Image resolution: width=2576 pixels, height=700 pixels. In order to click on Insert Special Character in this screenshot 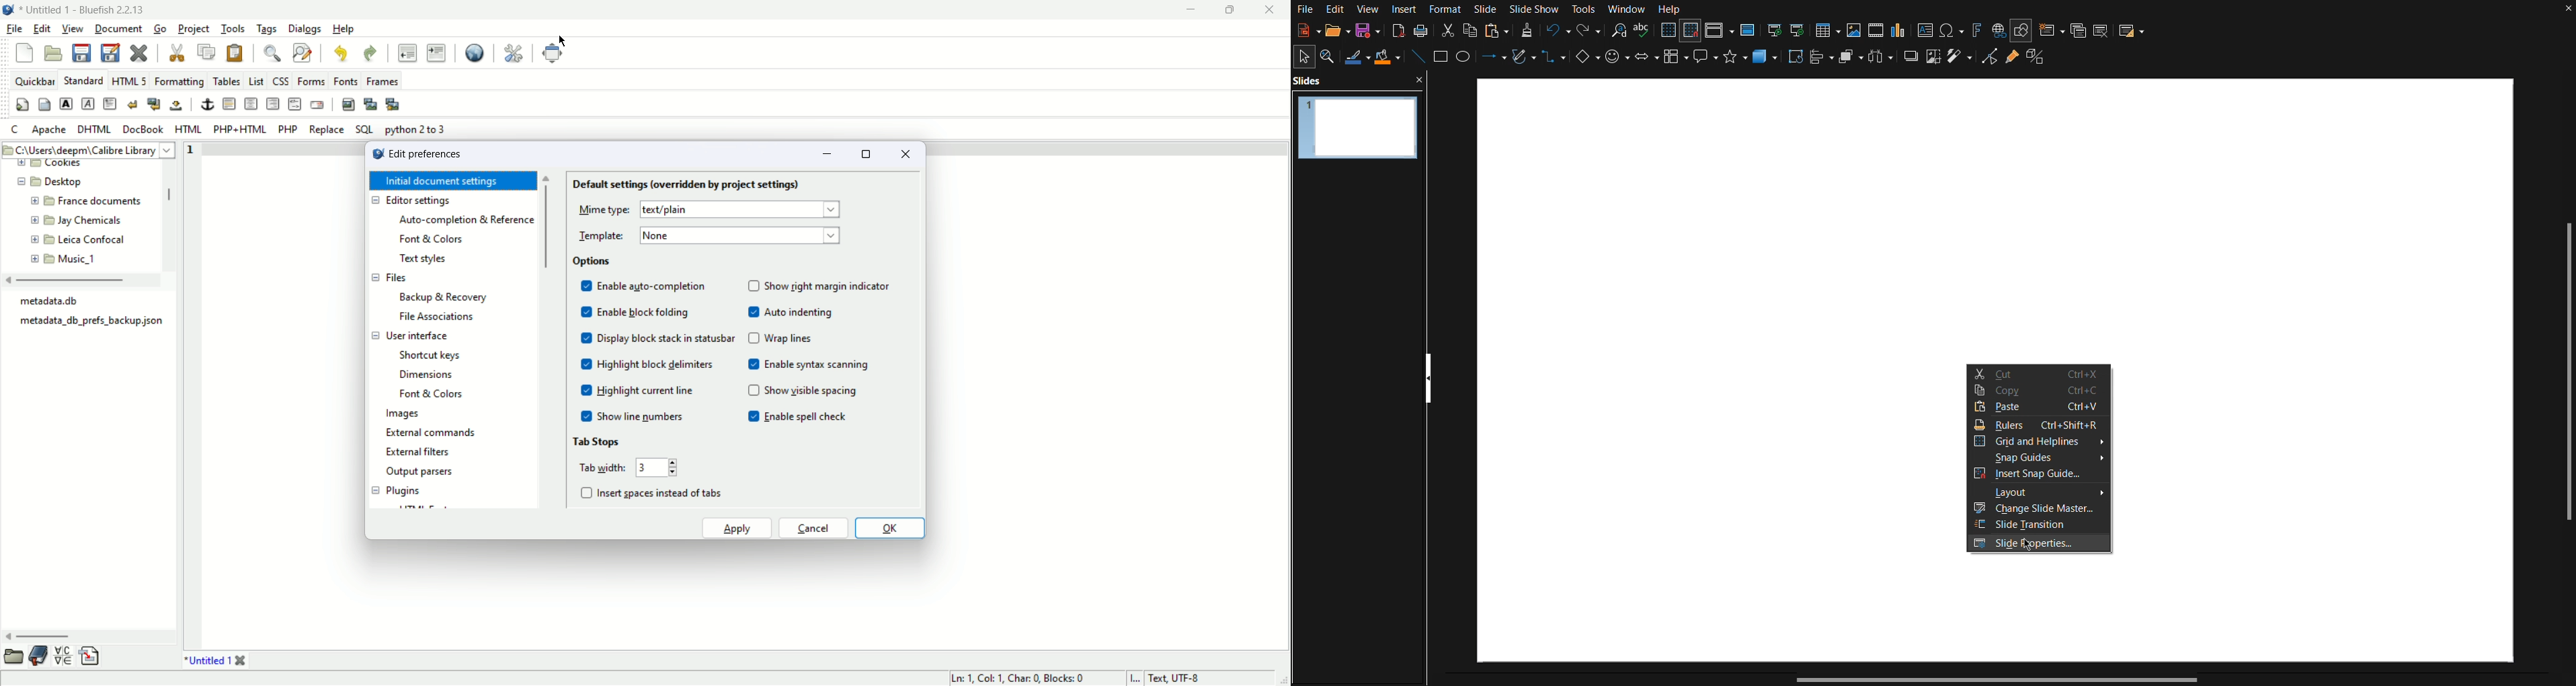, I will do `click(1953, 29)`.